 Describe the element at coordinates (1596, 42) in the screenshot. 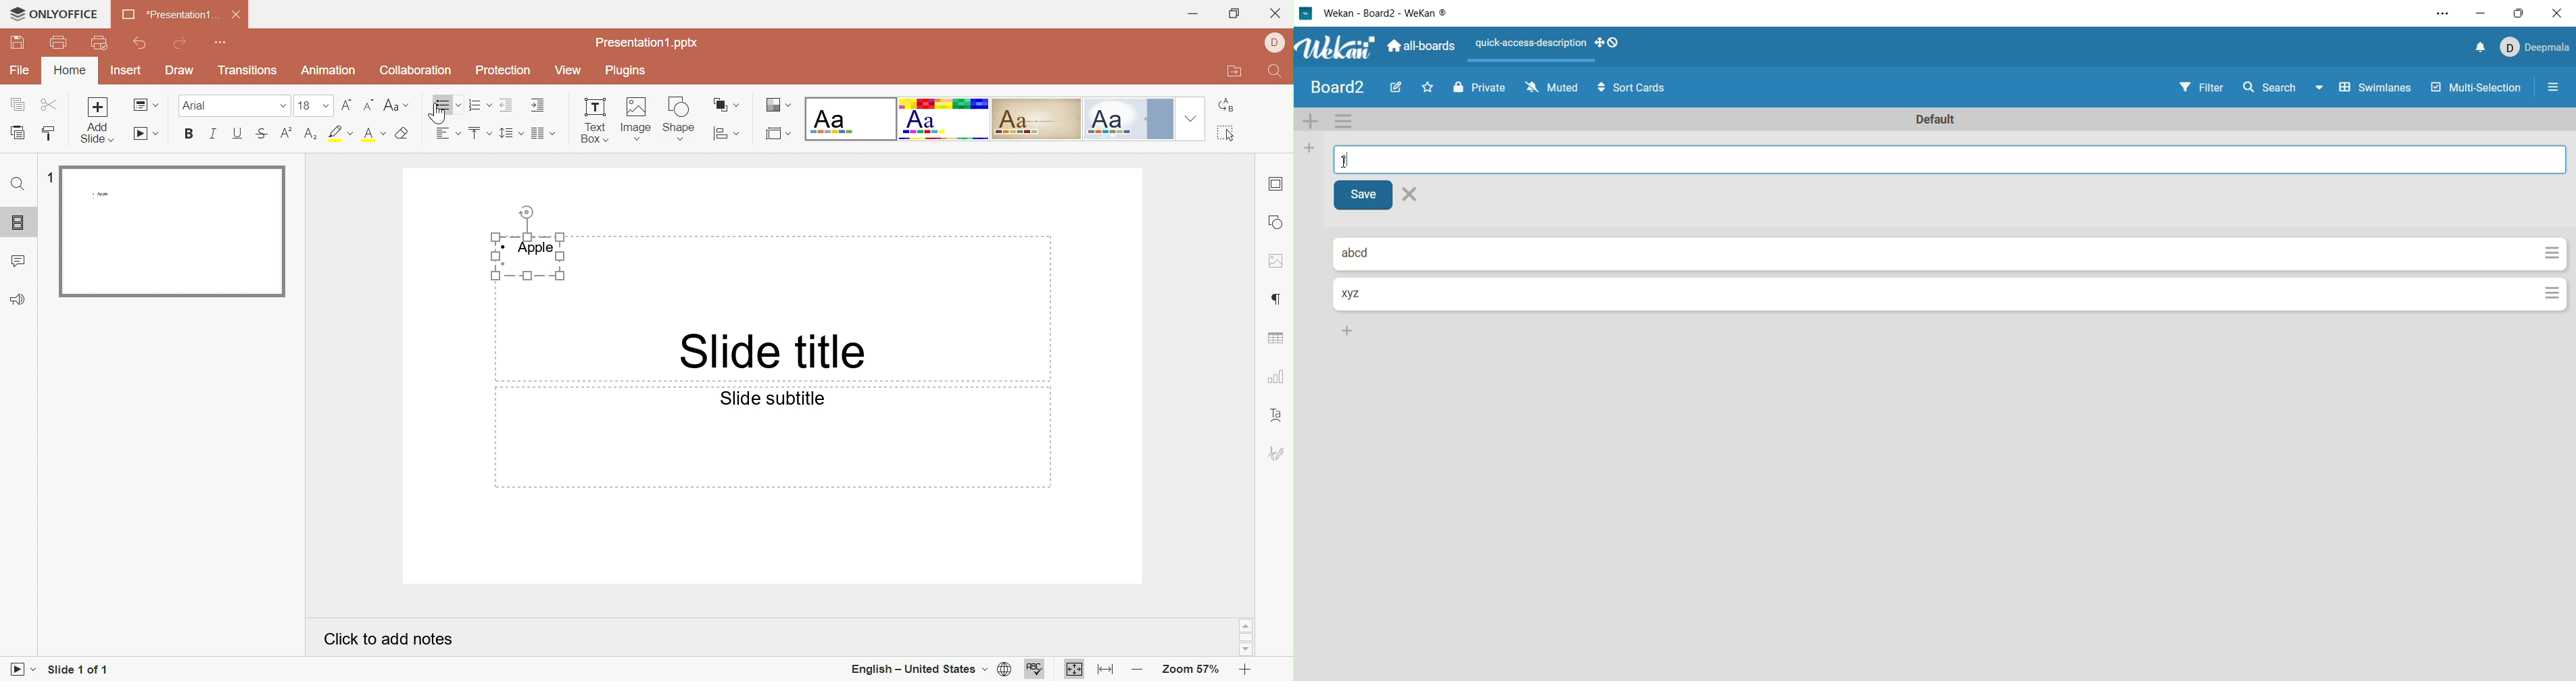

I see `show-desktp-drag-handles` at that location.